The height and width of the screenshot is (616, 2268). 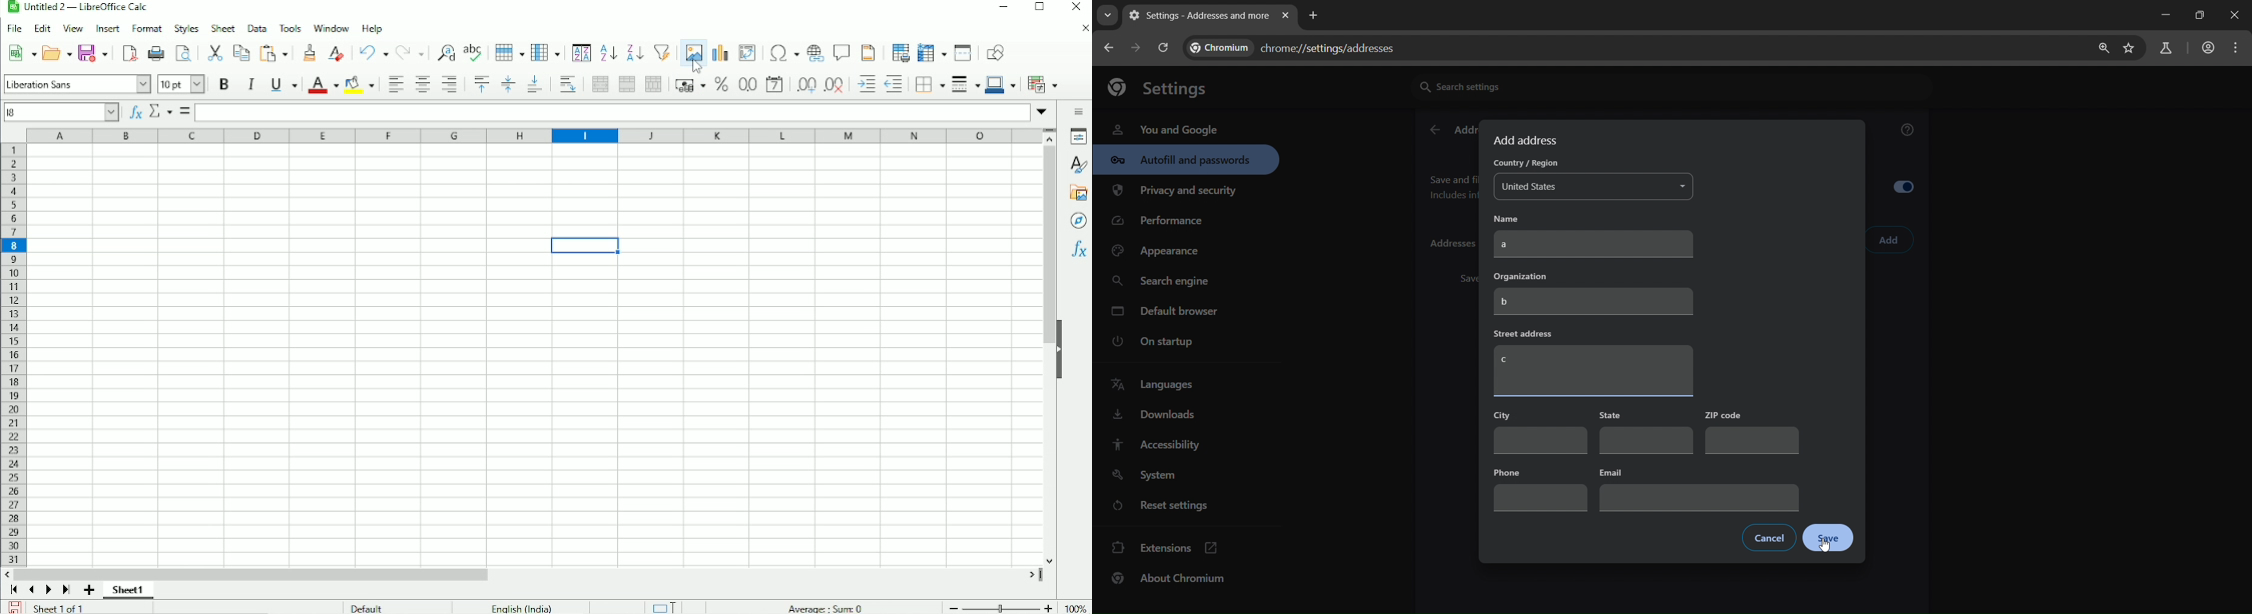 What do you see at coordinates (222, 28) in the screenshot?
I see `Sheet` at bounding box center [222, 28].